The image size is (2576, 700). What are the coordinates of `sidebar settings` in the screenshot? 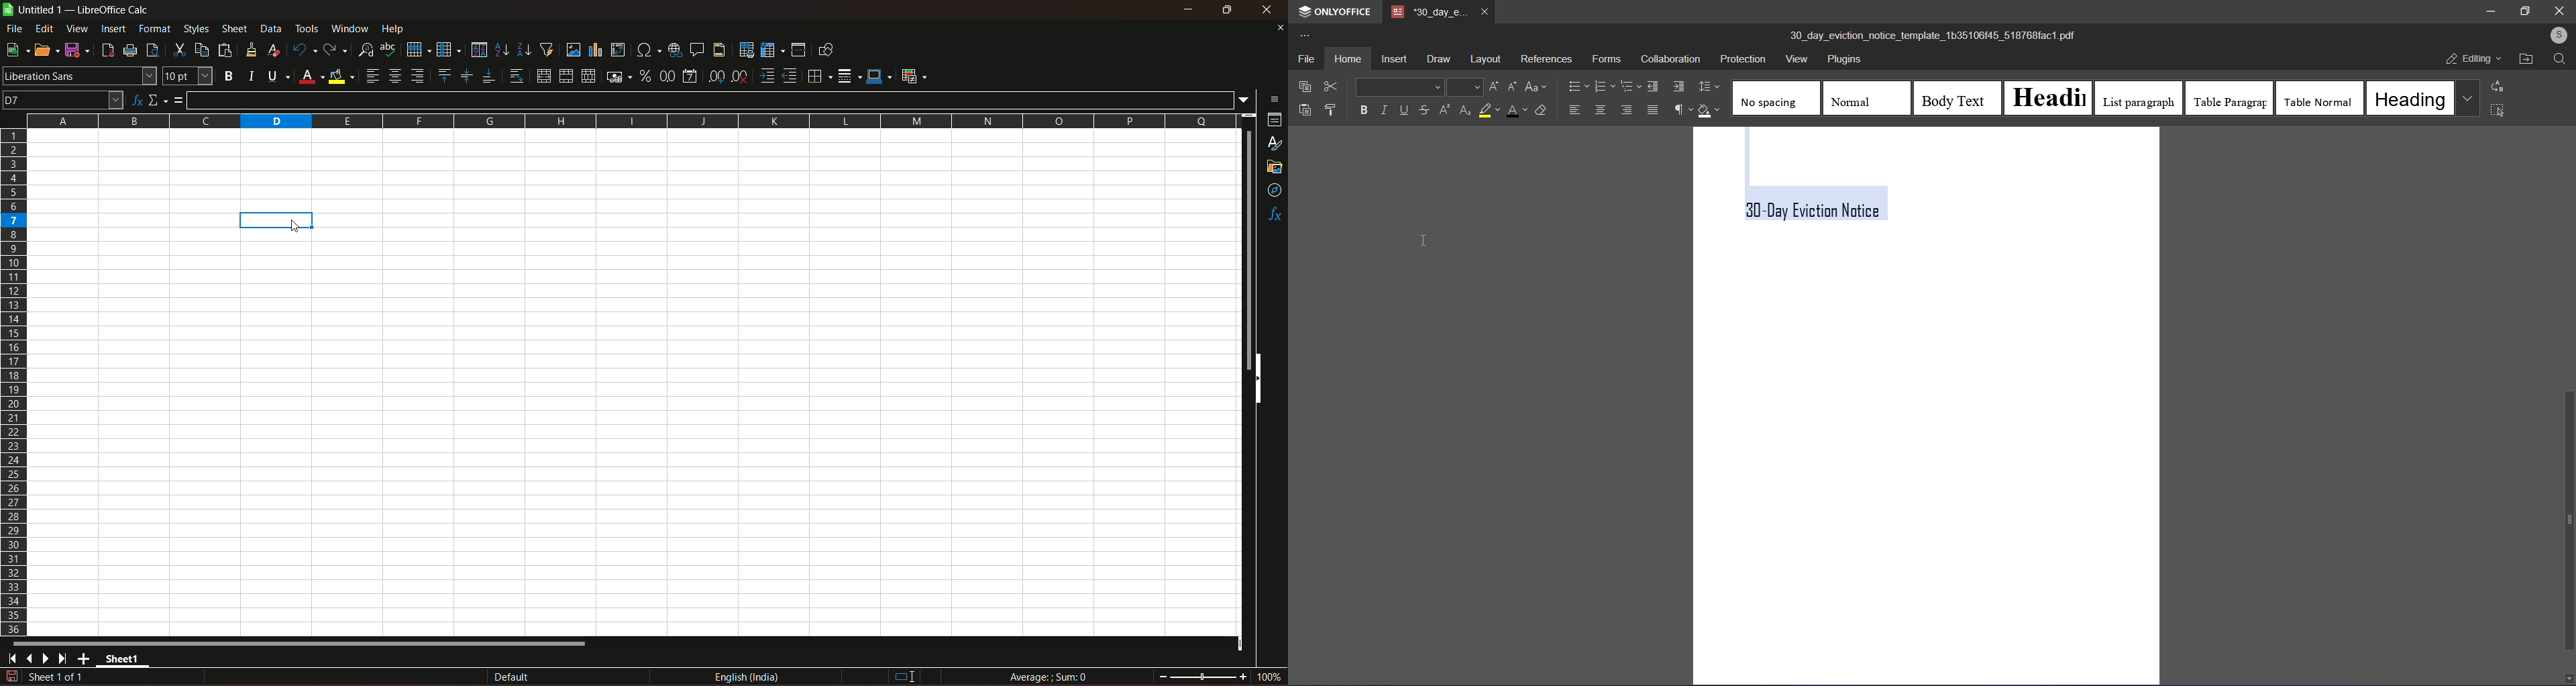 It's located at (1275, 98).